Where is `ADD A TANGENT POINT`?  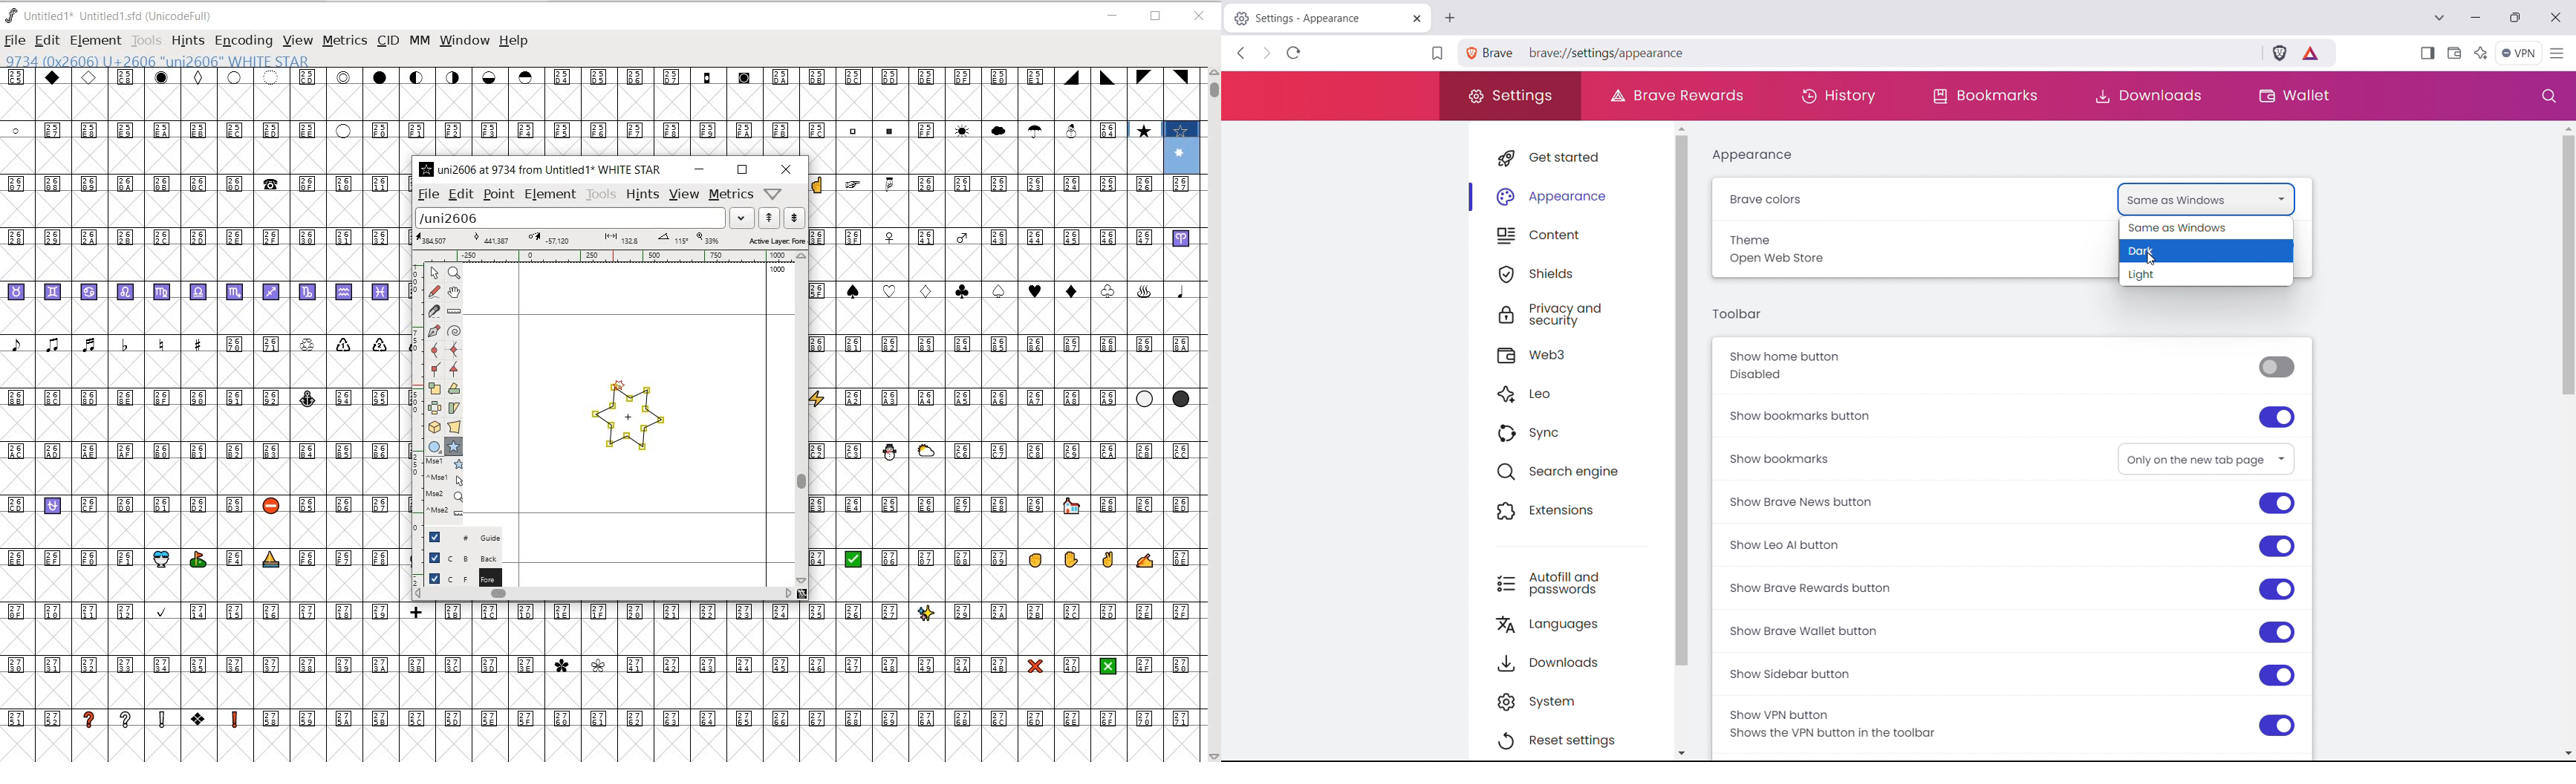
ADD A TANGENT POINT is located at coordinates (455, 370).